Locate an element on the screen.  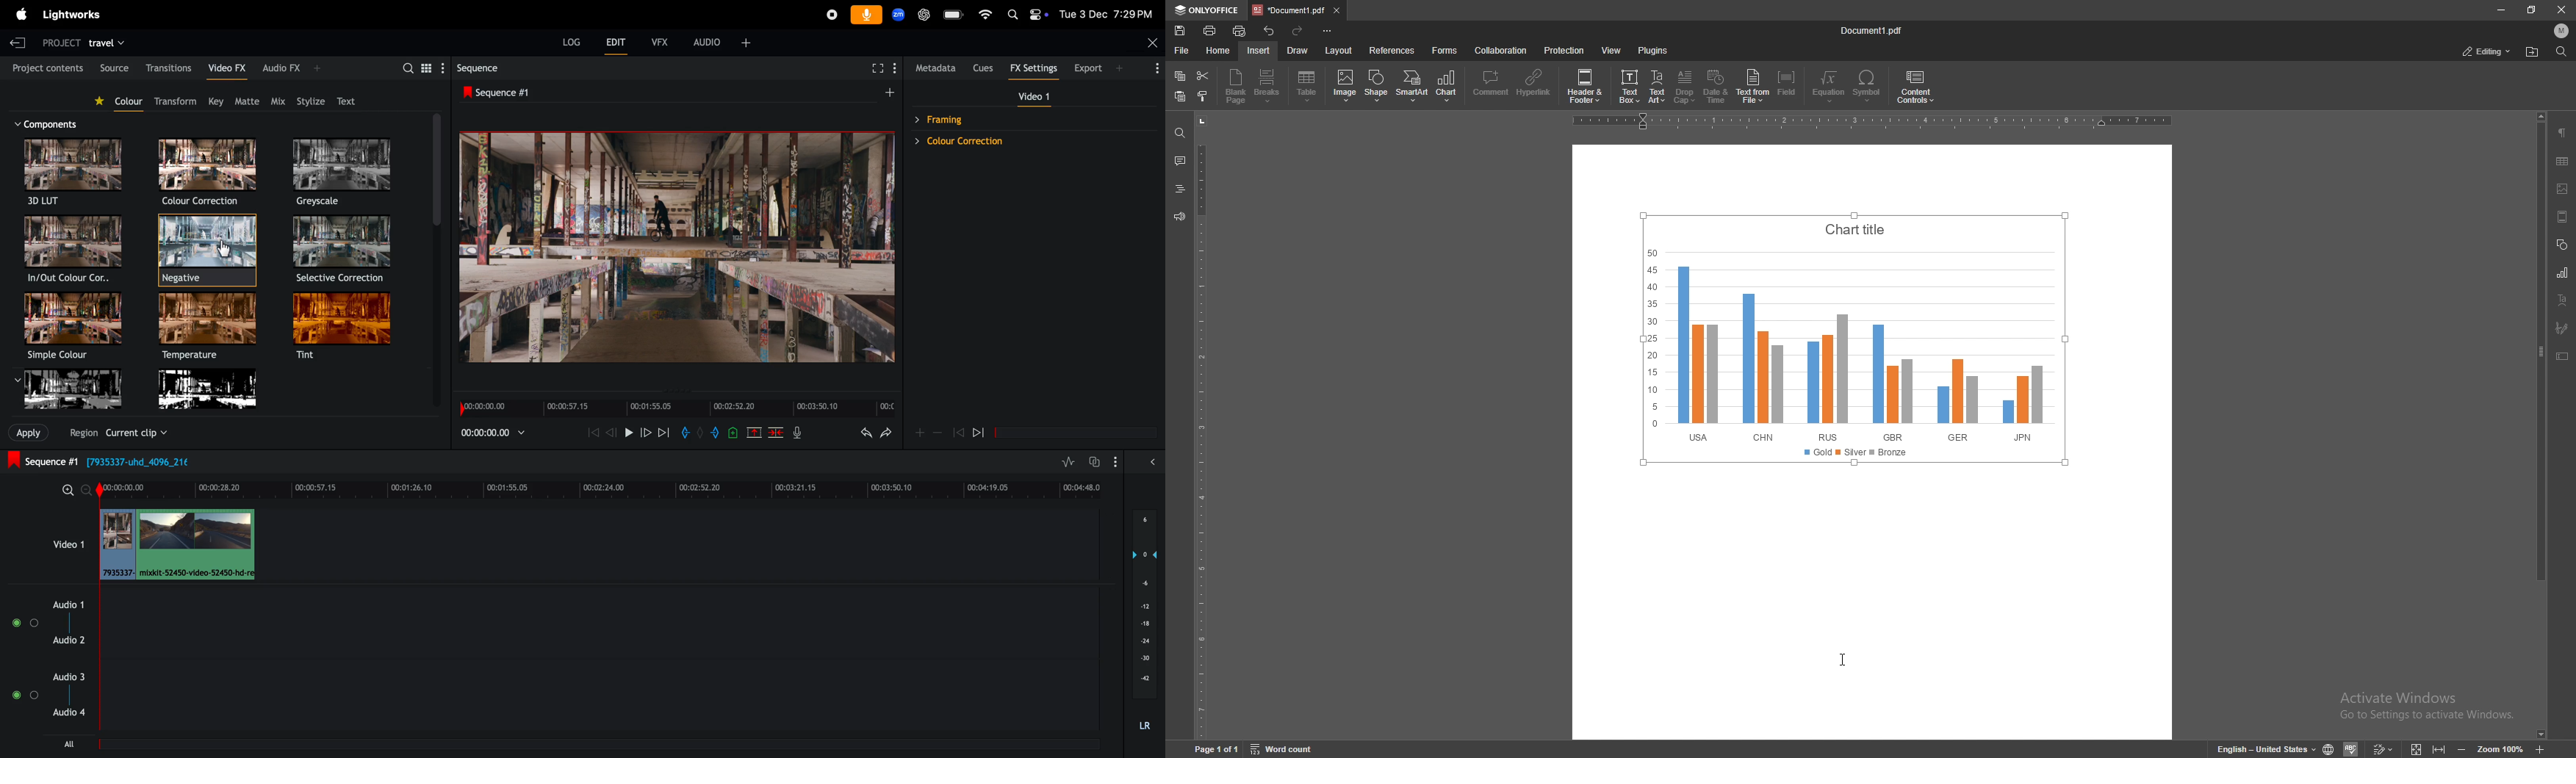
feedback is located at coordinates (1179, 217).